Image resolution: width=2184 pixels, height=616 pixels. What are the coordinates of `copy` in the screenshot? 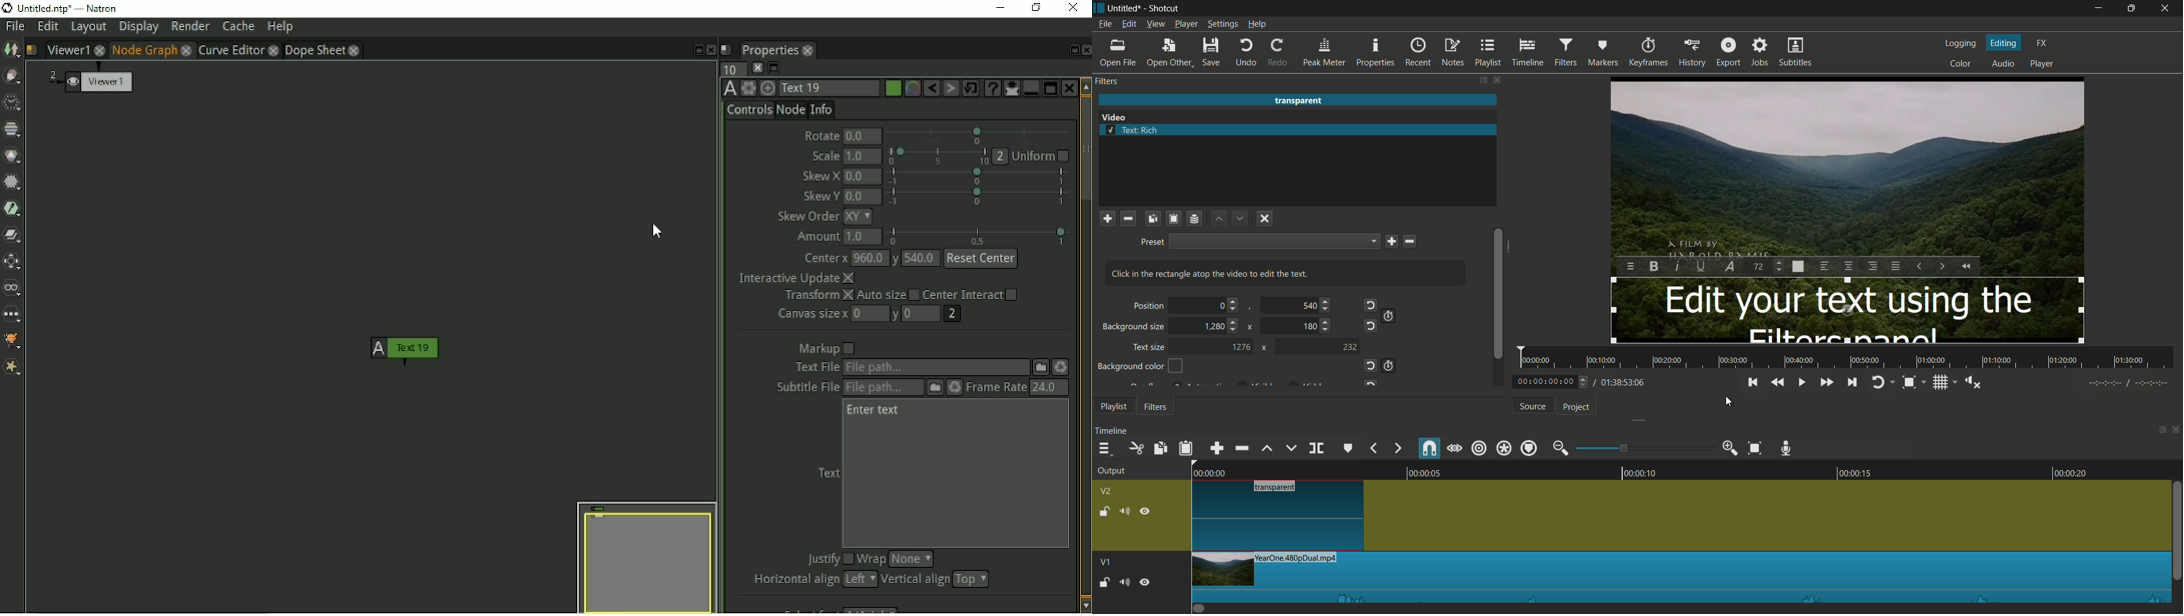 It's located at (1161, 449).